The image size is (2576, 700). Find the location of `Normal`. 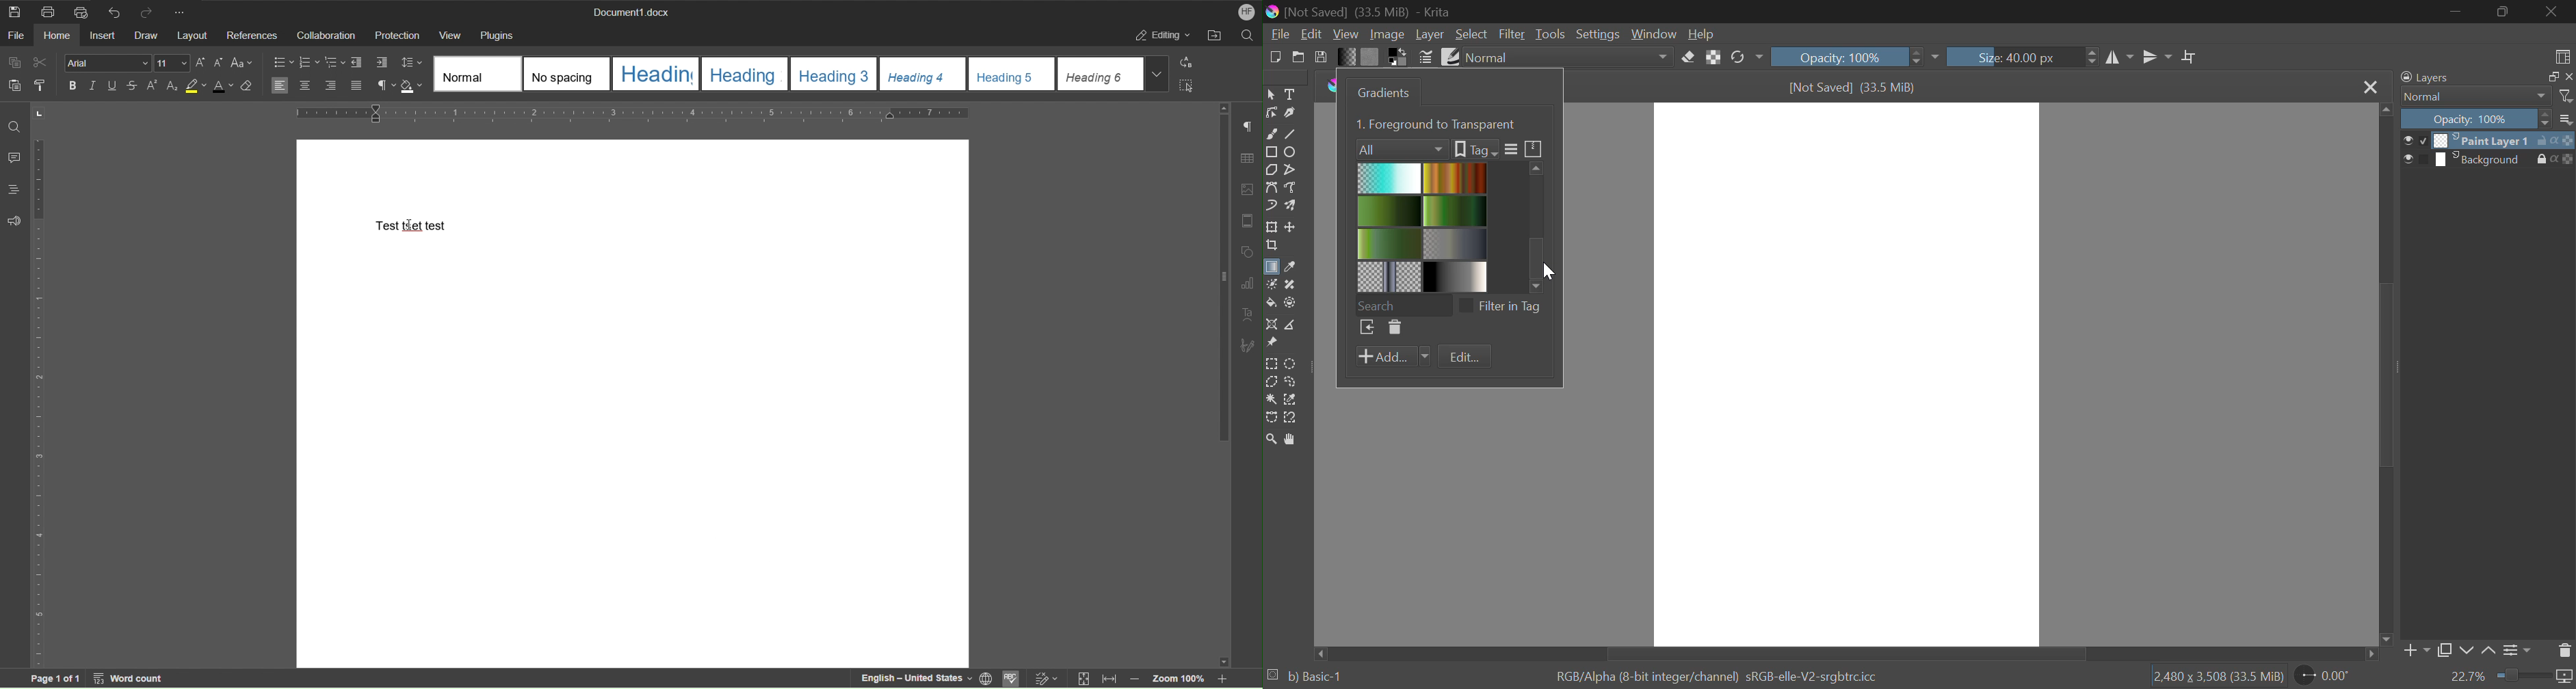

Normal is located at coordinates (479, 73).